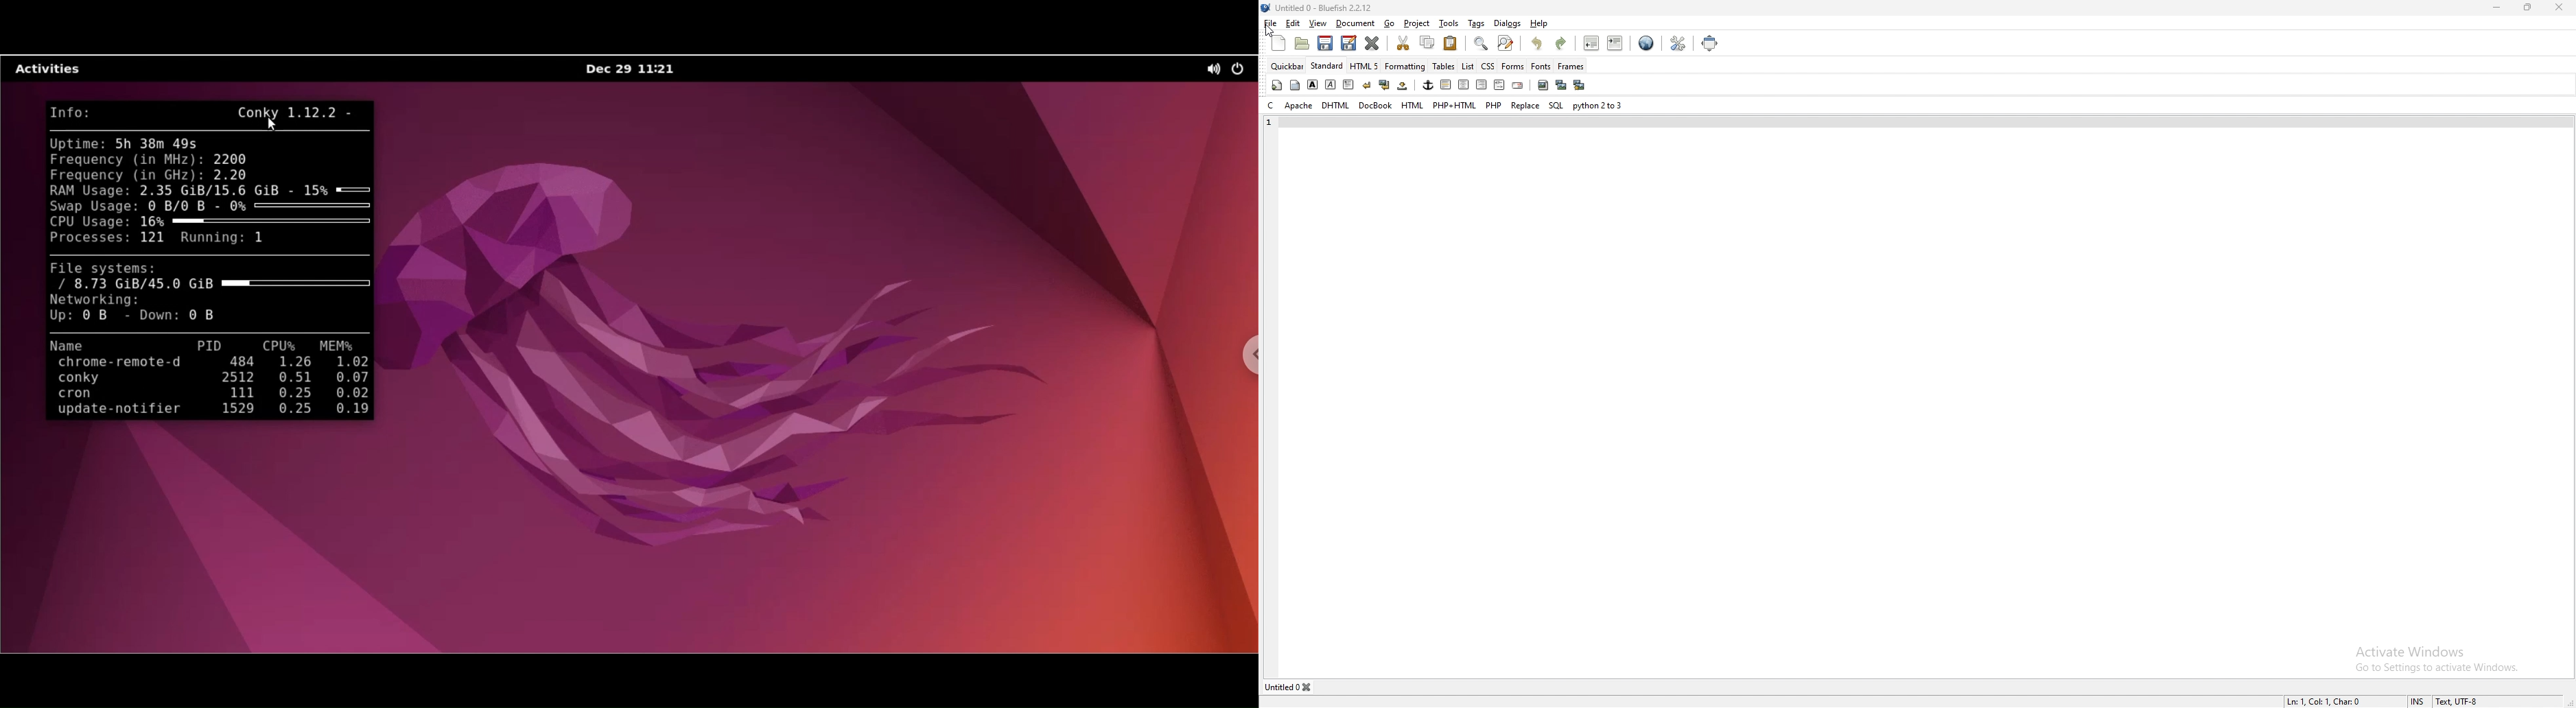 The height and width of the screenshot is (728, 2576). I want to click on insert image, so click(1543, 85).